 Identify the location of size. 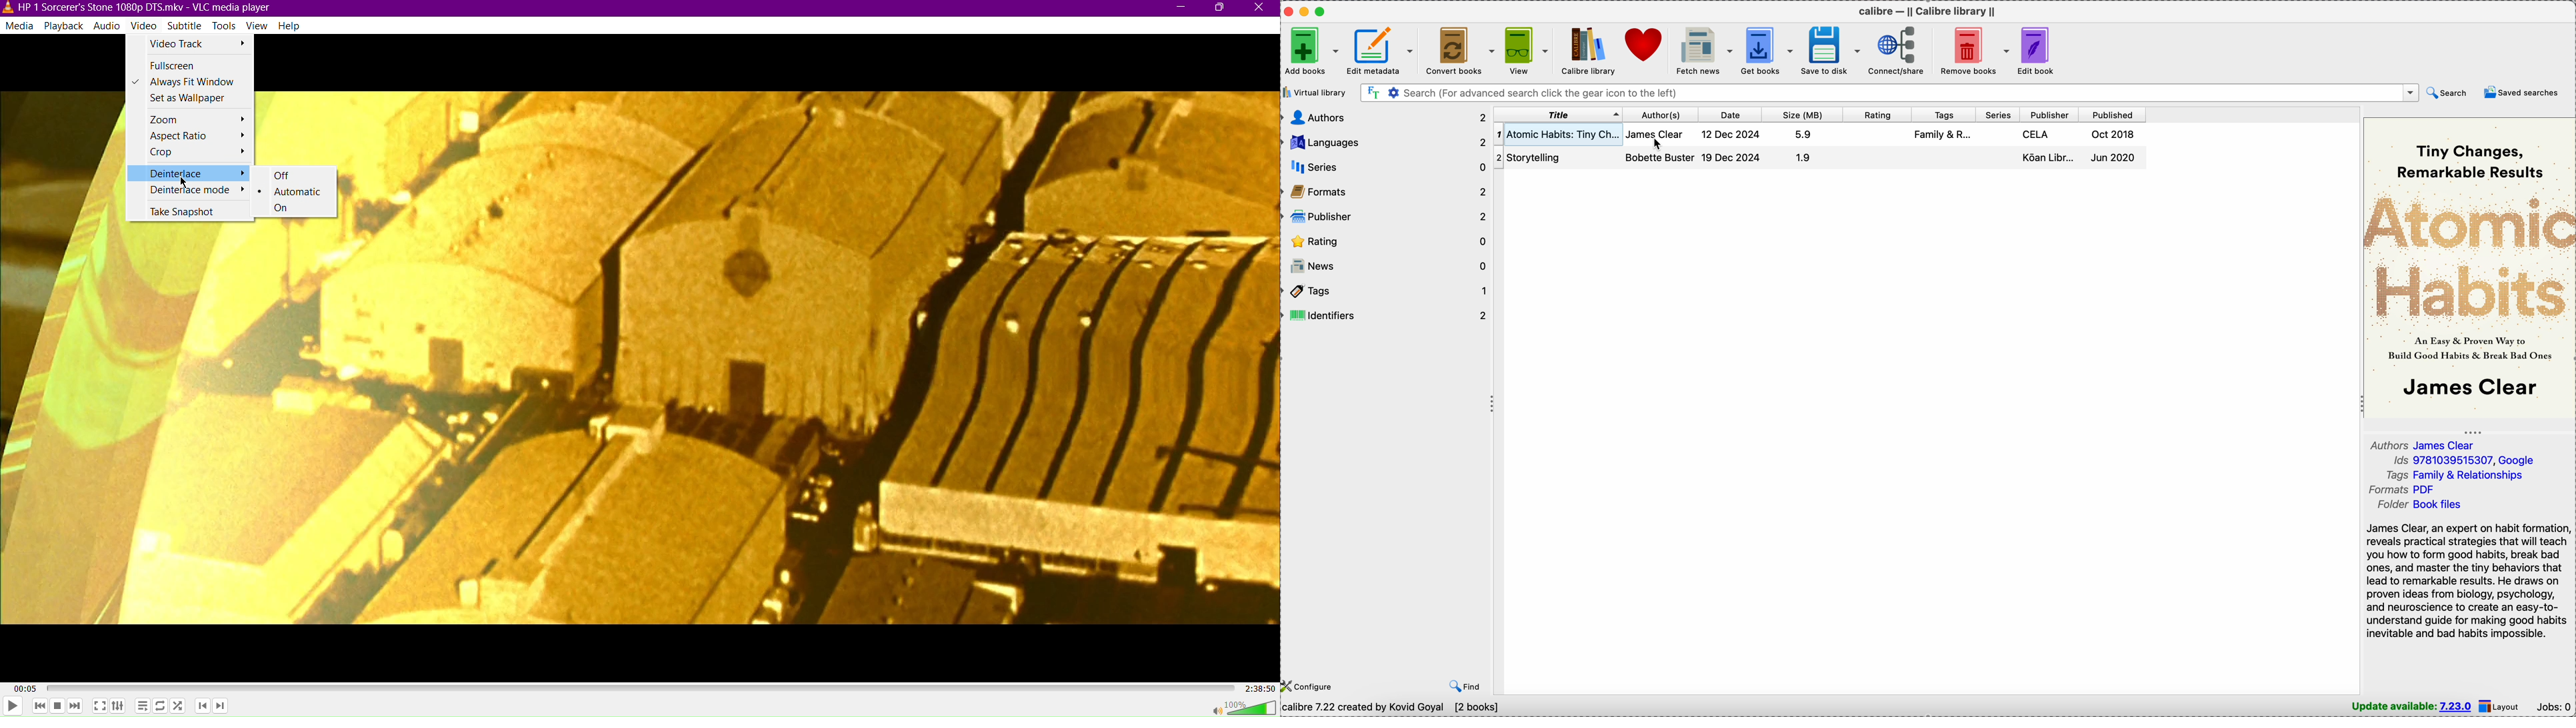
(1800, 115).